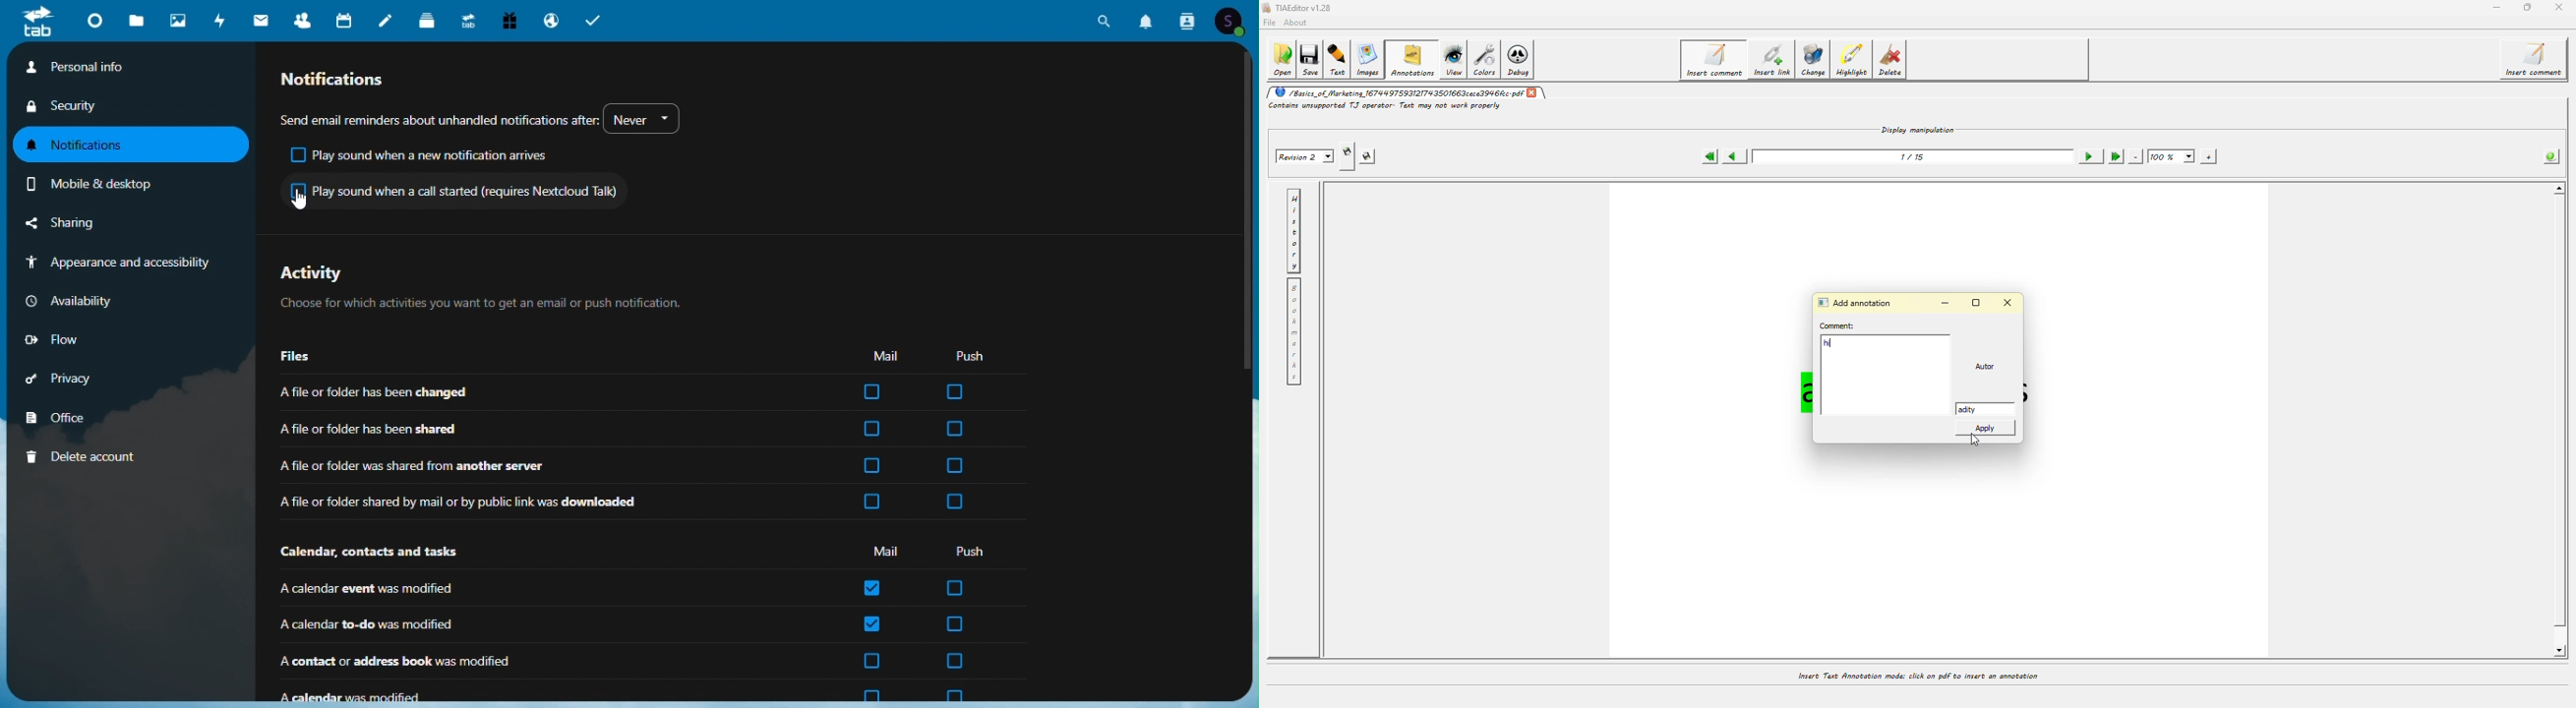 The height and width of the screenshot is (728, 2576). What do you see at coordinates (84, 224) in the screenshot?
I see `Sharing` at bounding box center [84, 224].